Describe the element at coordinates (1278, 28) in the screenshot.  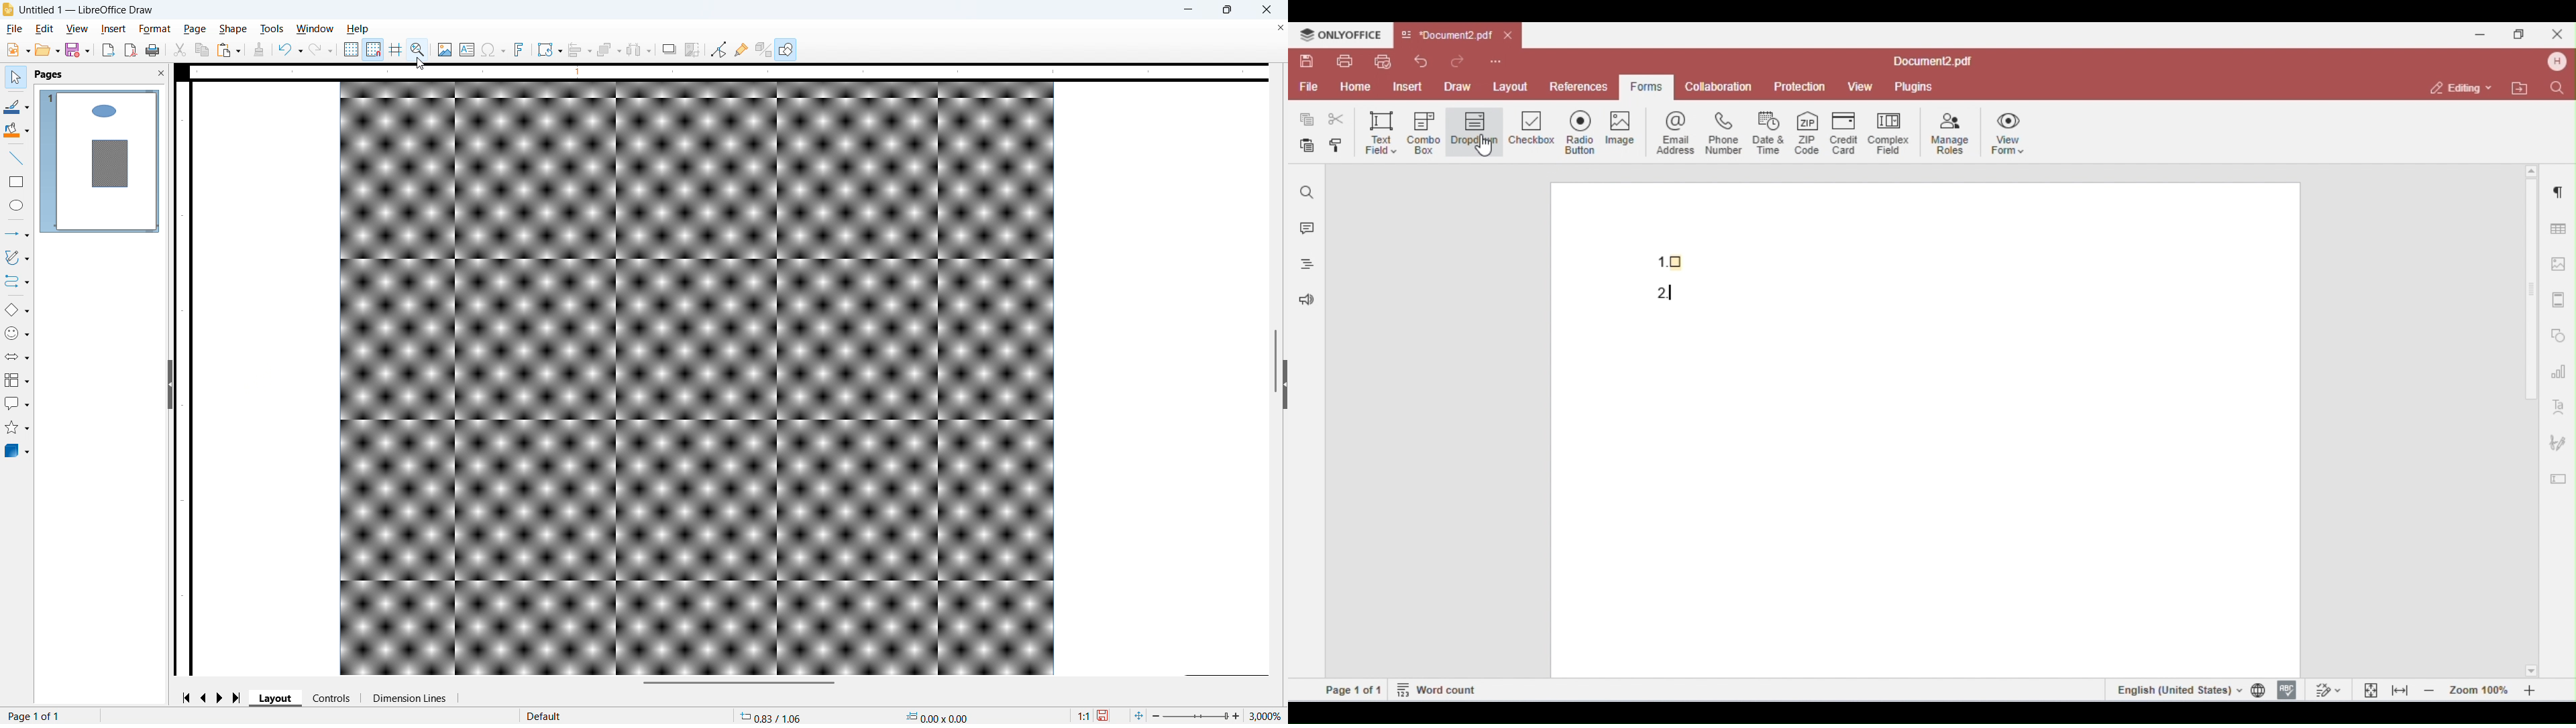
I see `Close document ` at that location.